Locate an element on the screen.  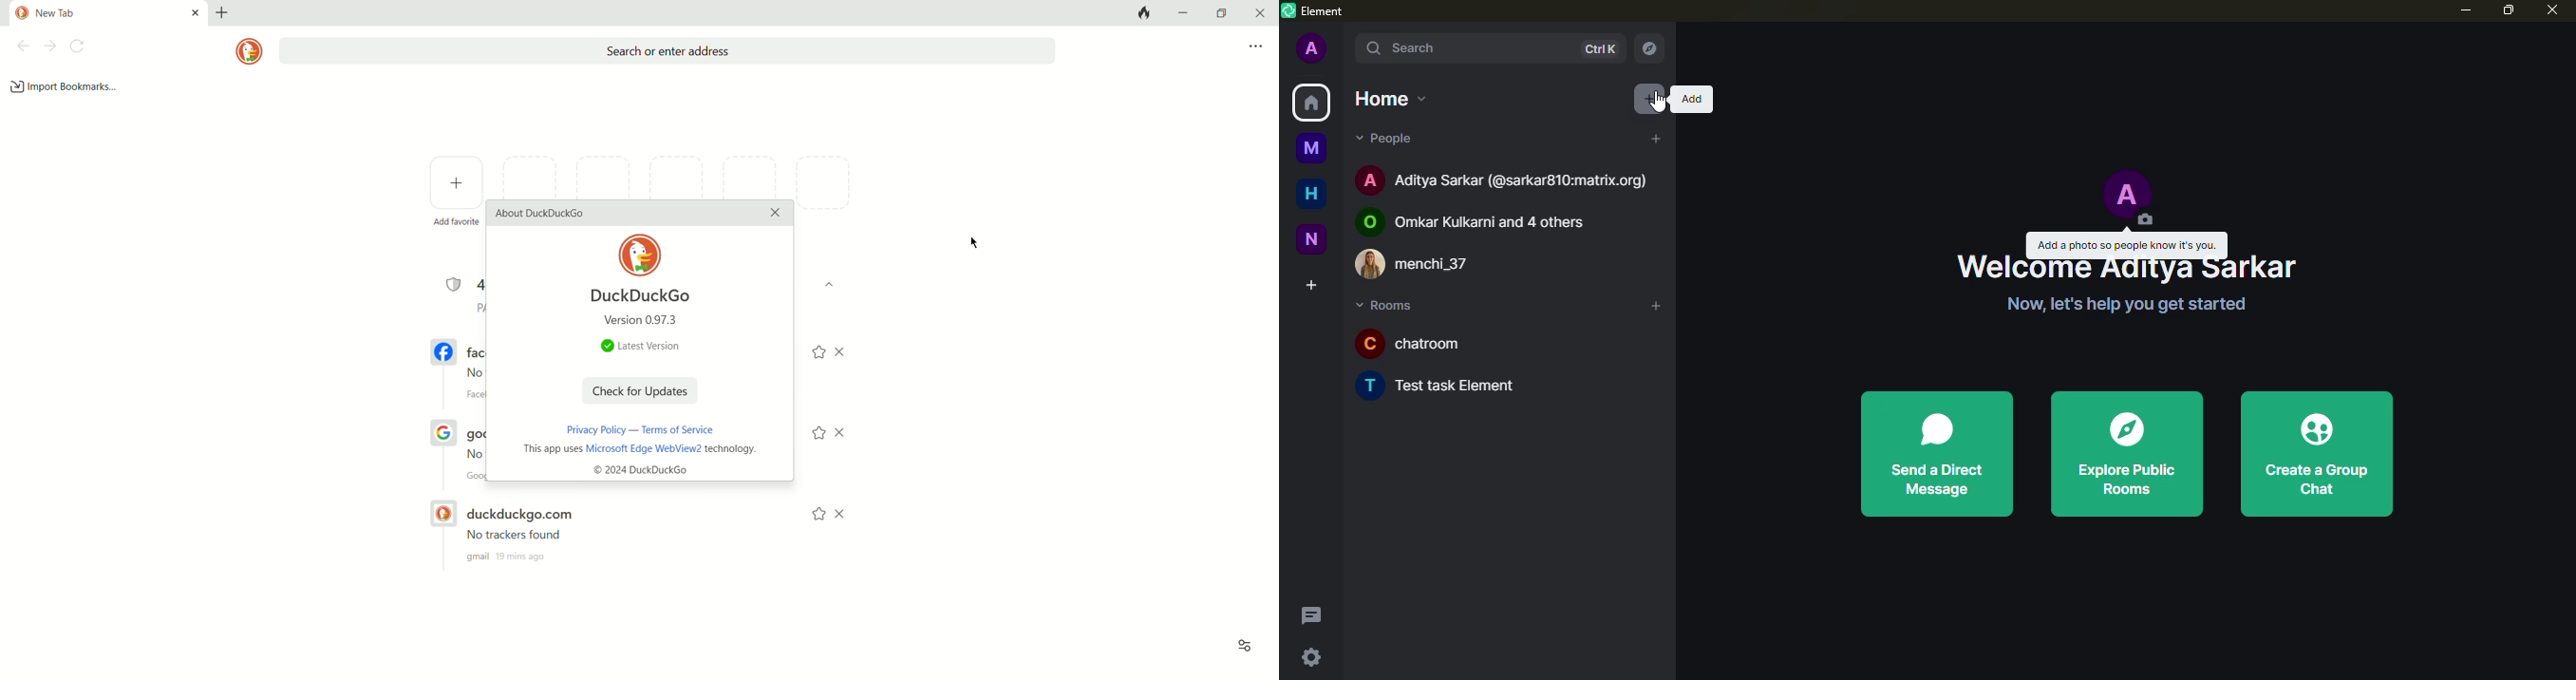
explore public rooms is located at coordinates (2129, 456).